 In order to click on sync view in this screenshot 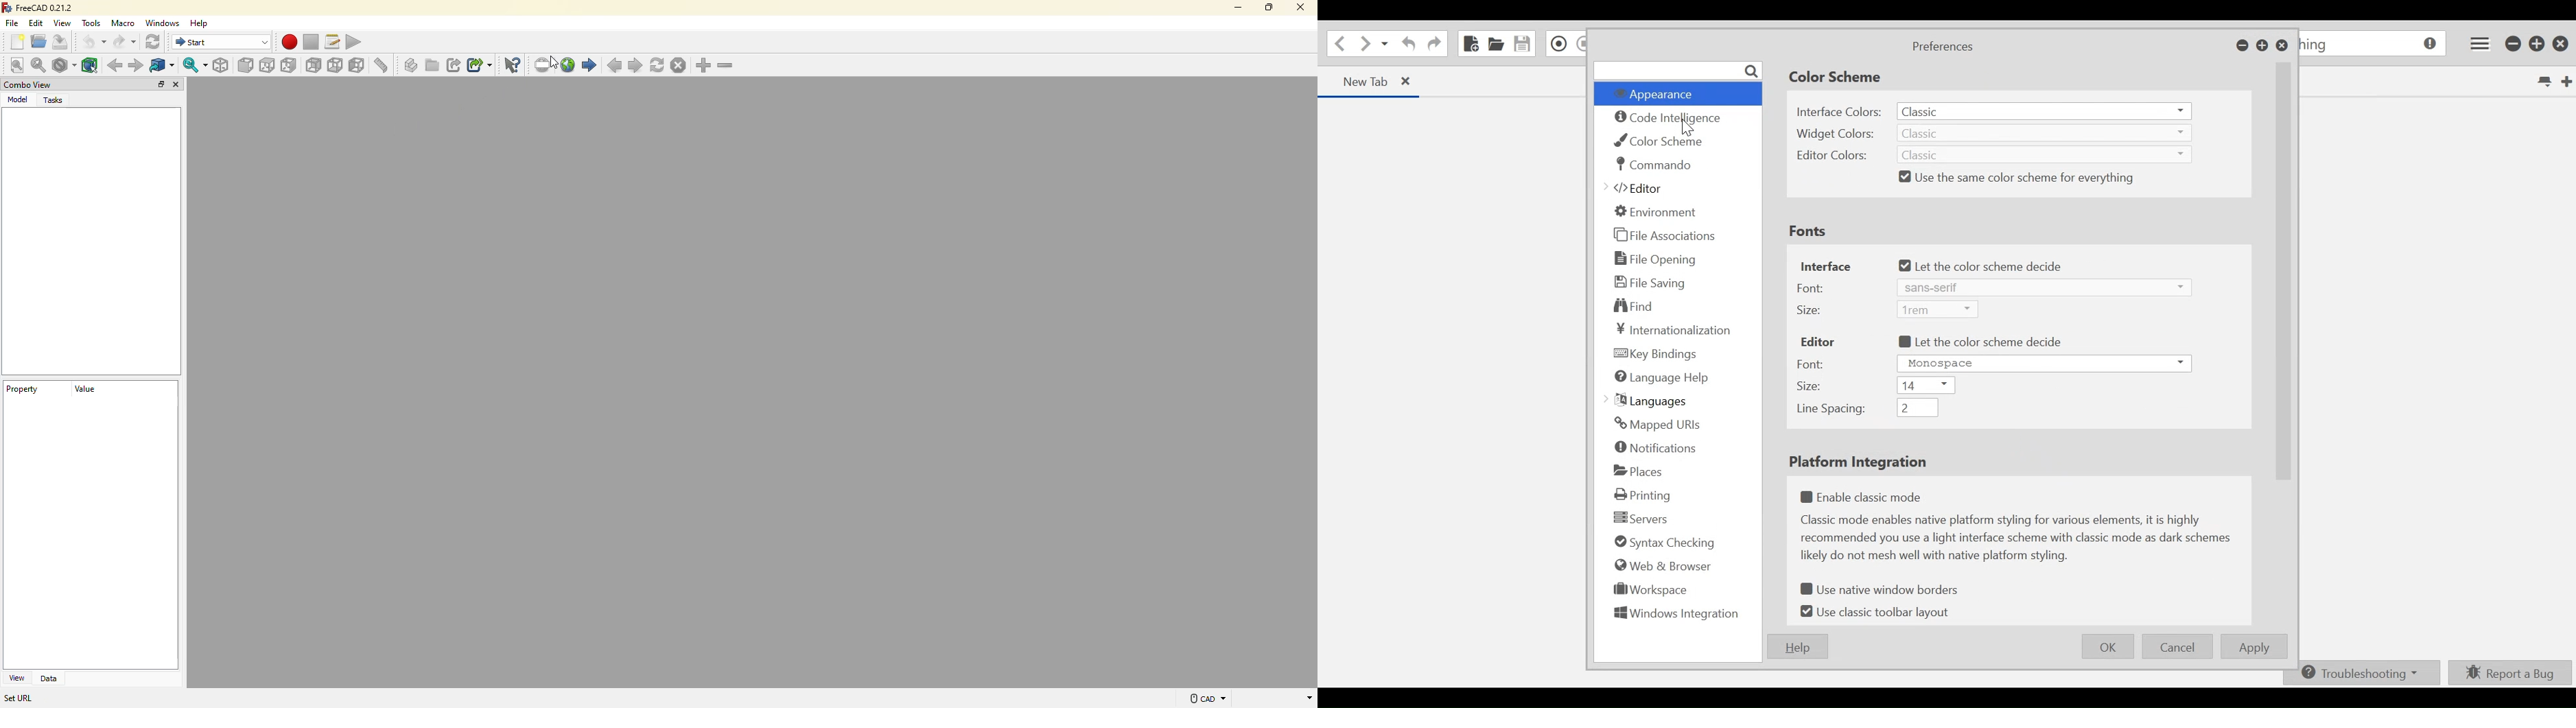, I will do `click(194, 65)`.